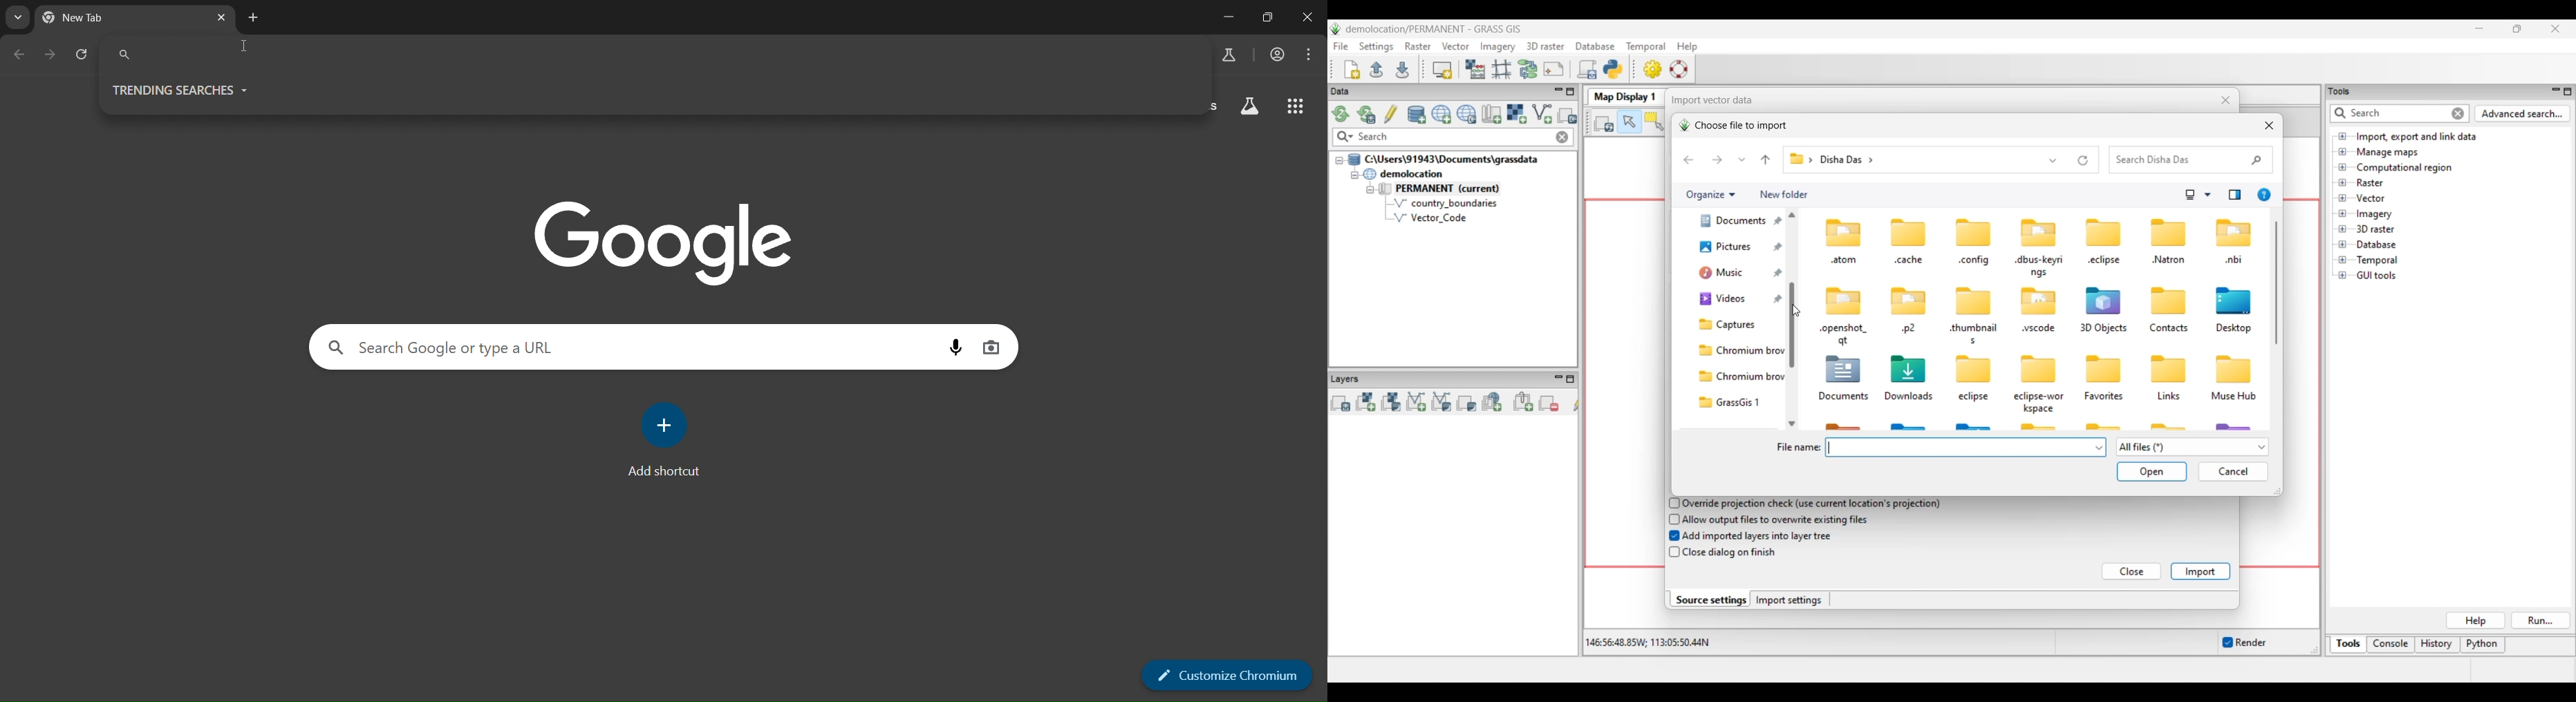 The height and width of the screenshot is (728, 2576). What do you see at coordinates (666, 447) in the screenshot?
I see `add shortcut` at bounding box center [666, 447].